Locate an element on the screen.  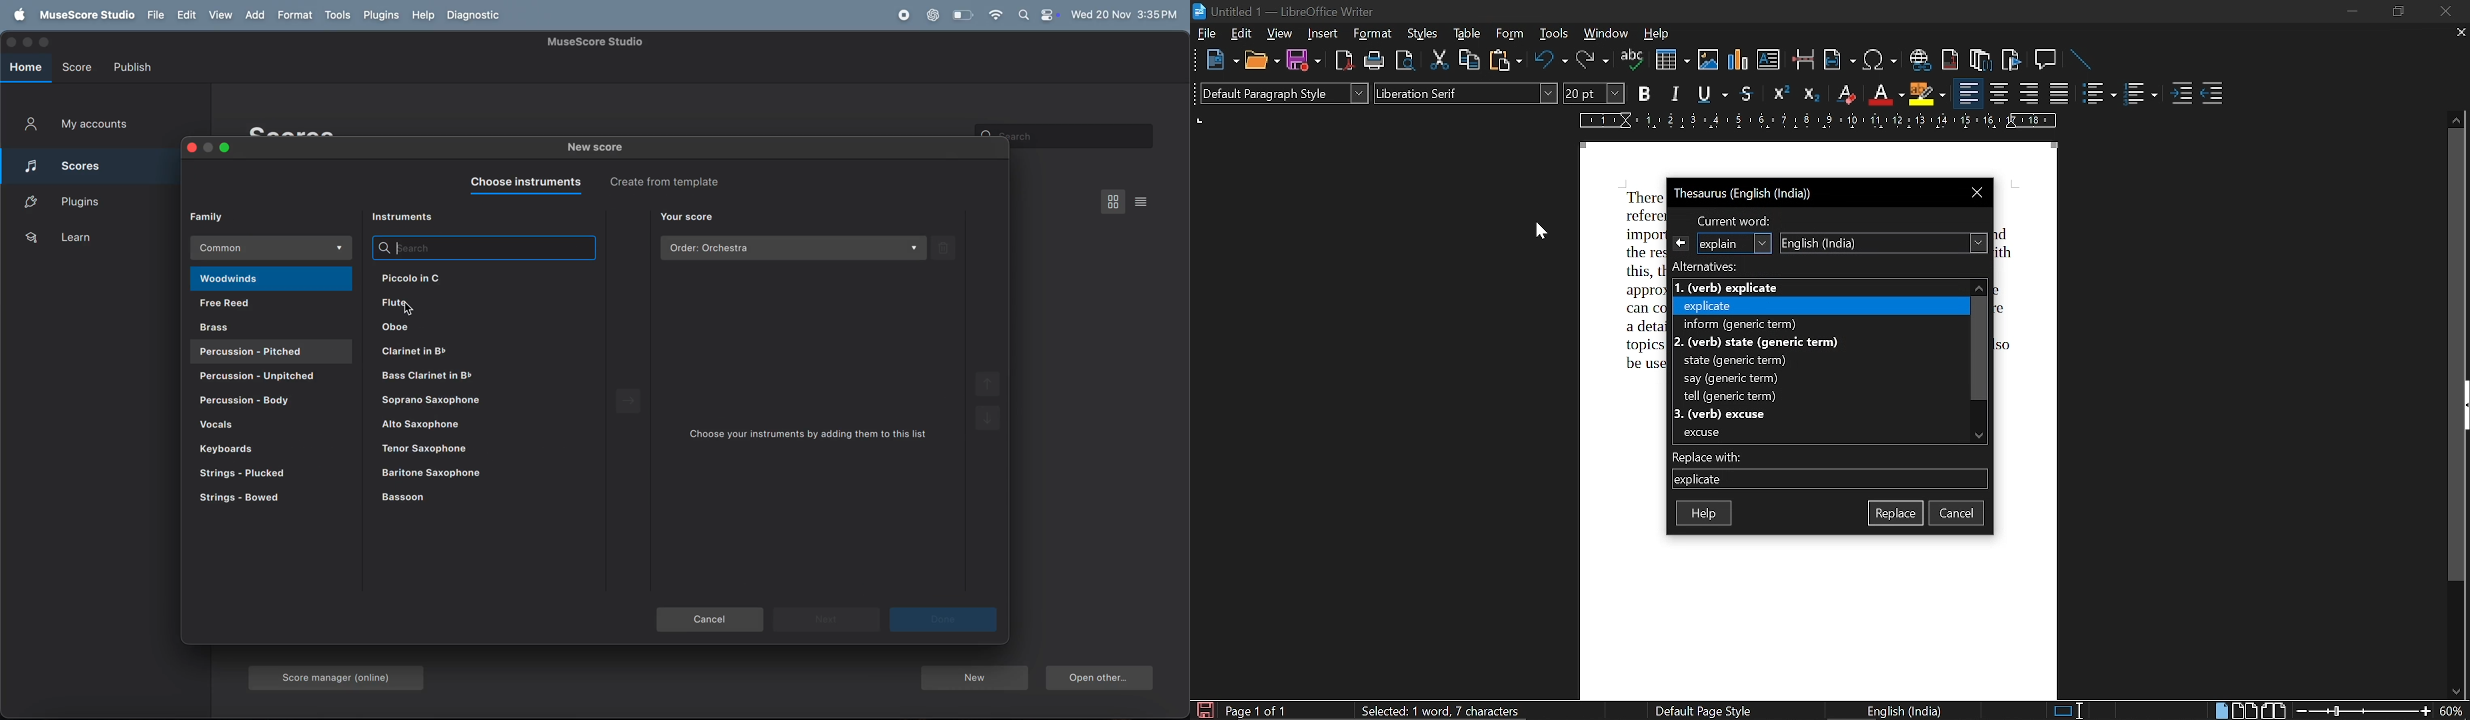
Thesaurus (English (India)) is located at coordinates (1742, 194).